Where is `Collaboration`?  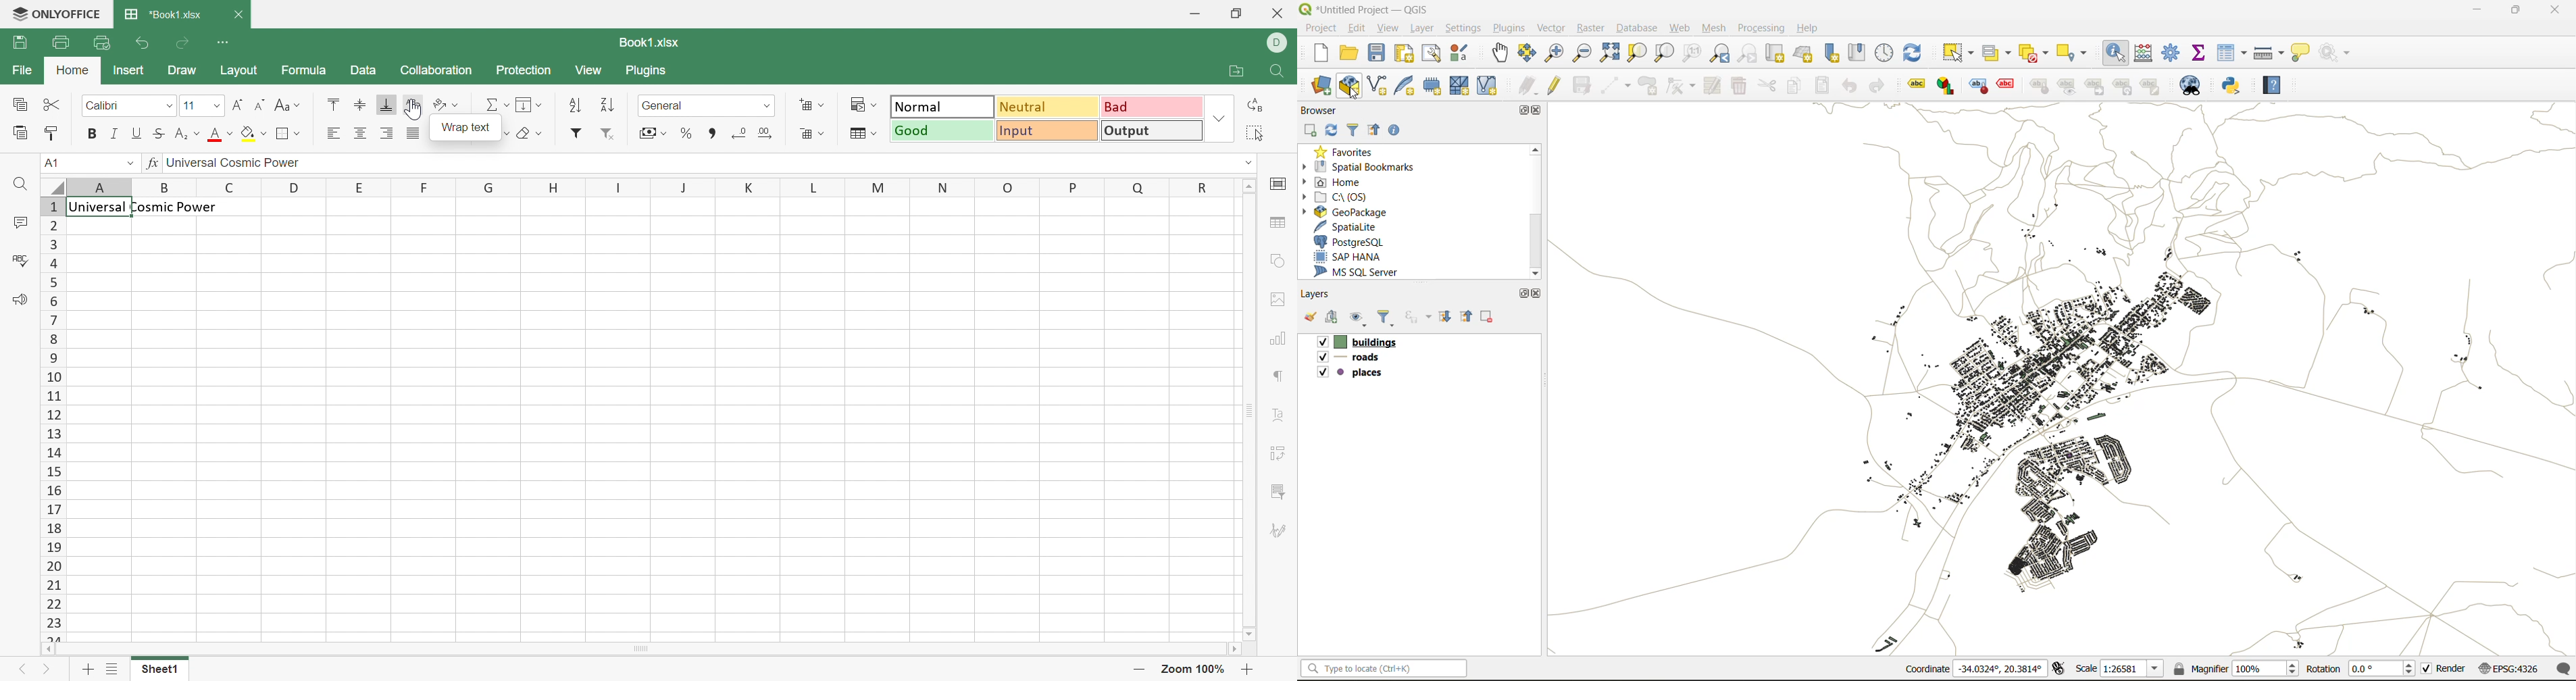 Collaboration is located at coordinates (439, 70).